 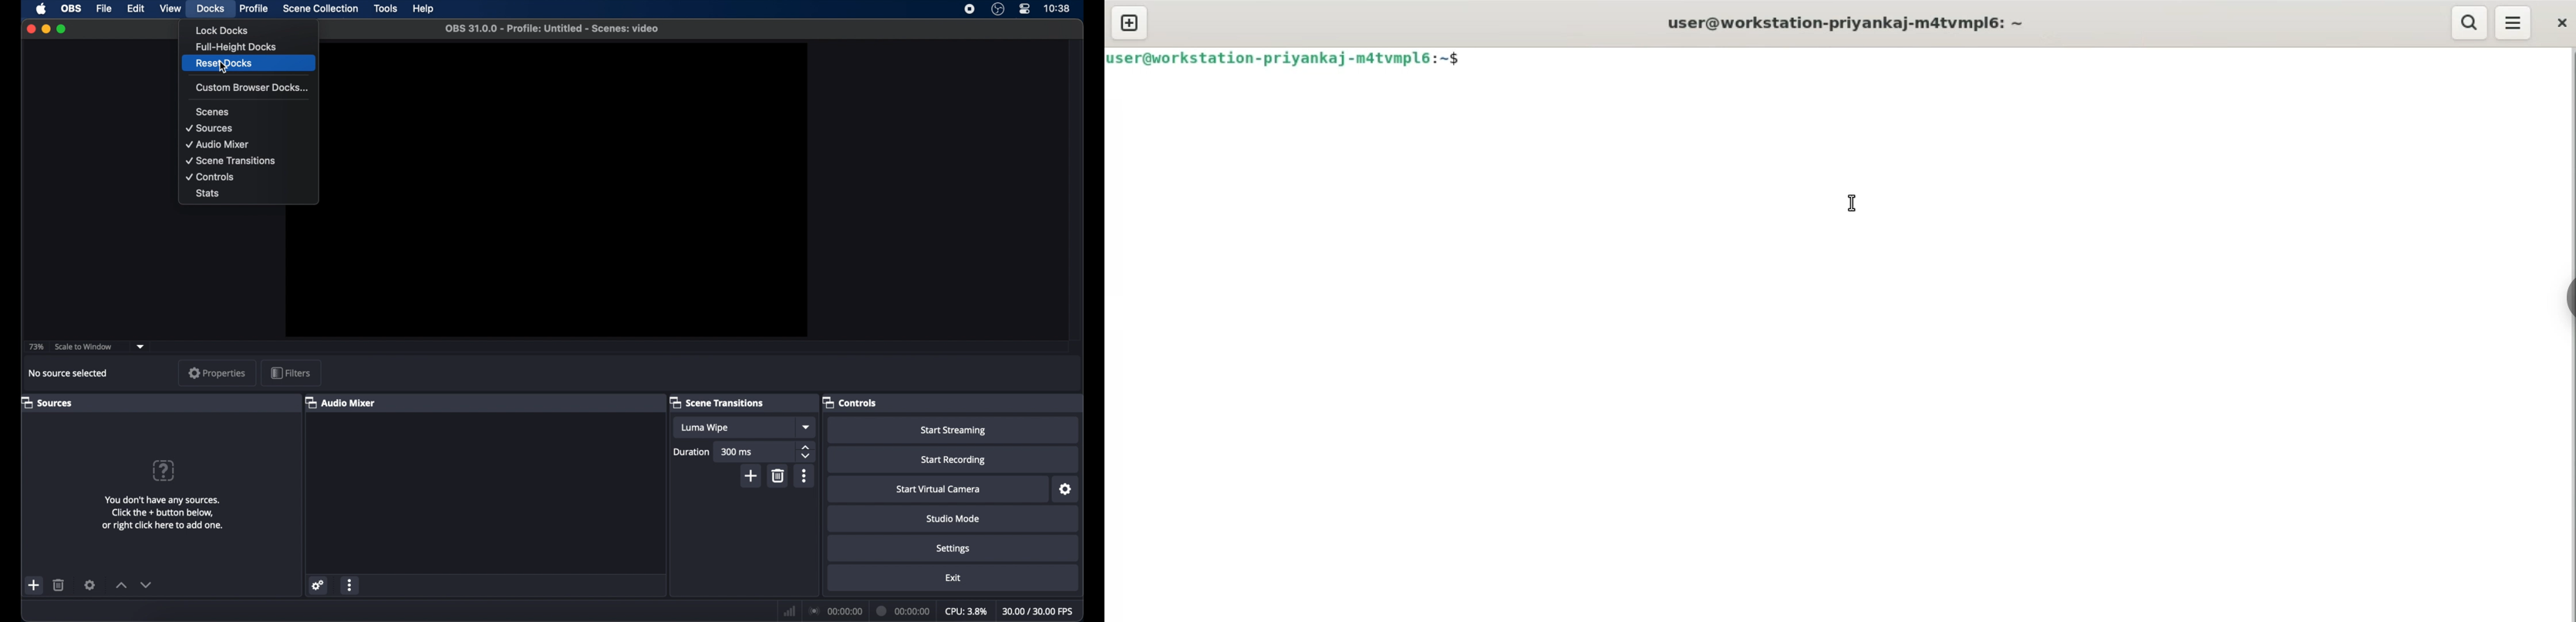 What do you see at coordinates (36, 347) in the screenshot?
I see `73%` at bounding box center [36, 347].